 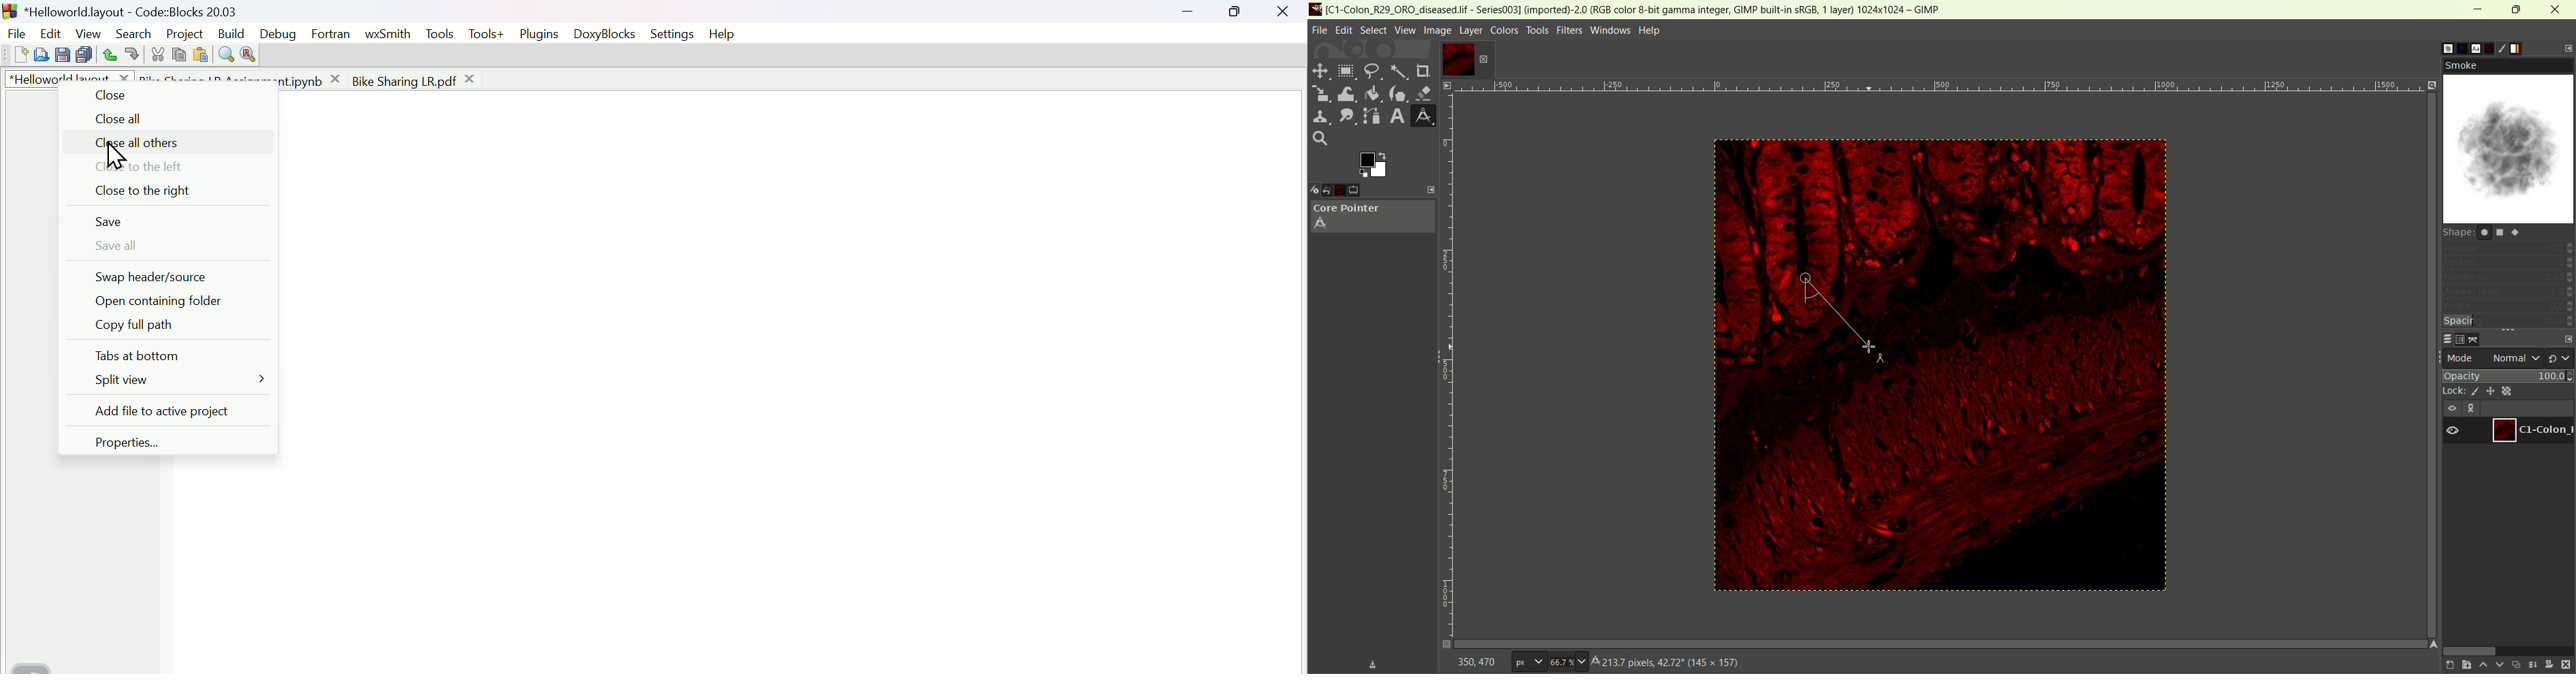 What do you see at coordinates (71, 78) in the screenshot?
I see `HelloWorld.layout` at bounding box center [71, 78].